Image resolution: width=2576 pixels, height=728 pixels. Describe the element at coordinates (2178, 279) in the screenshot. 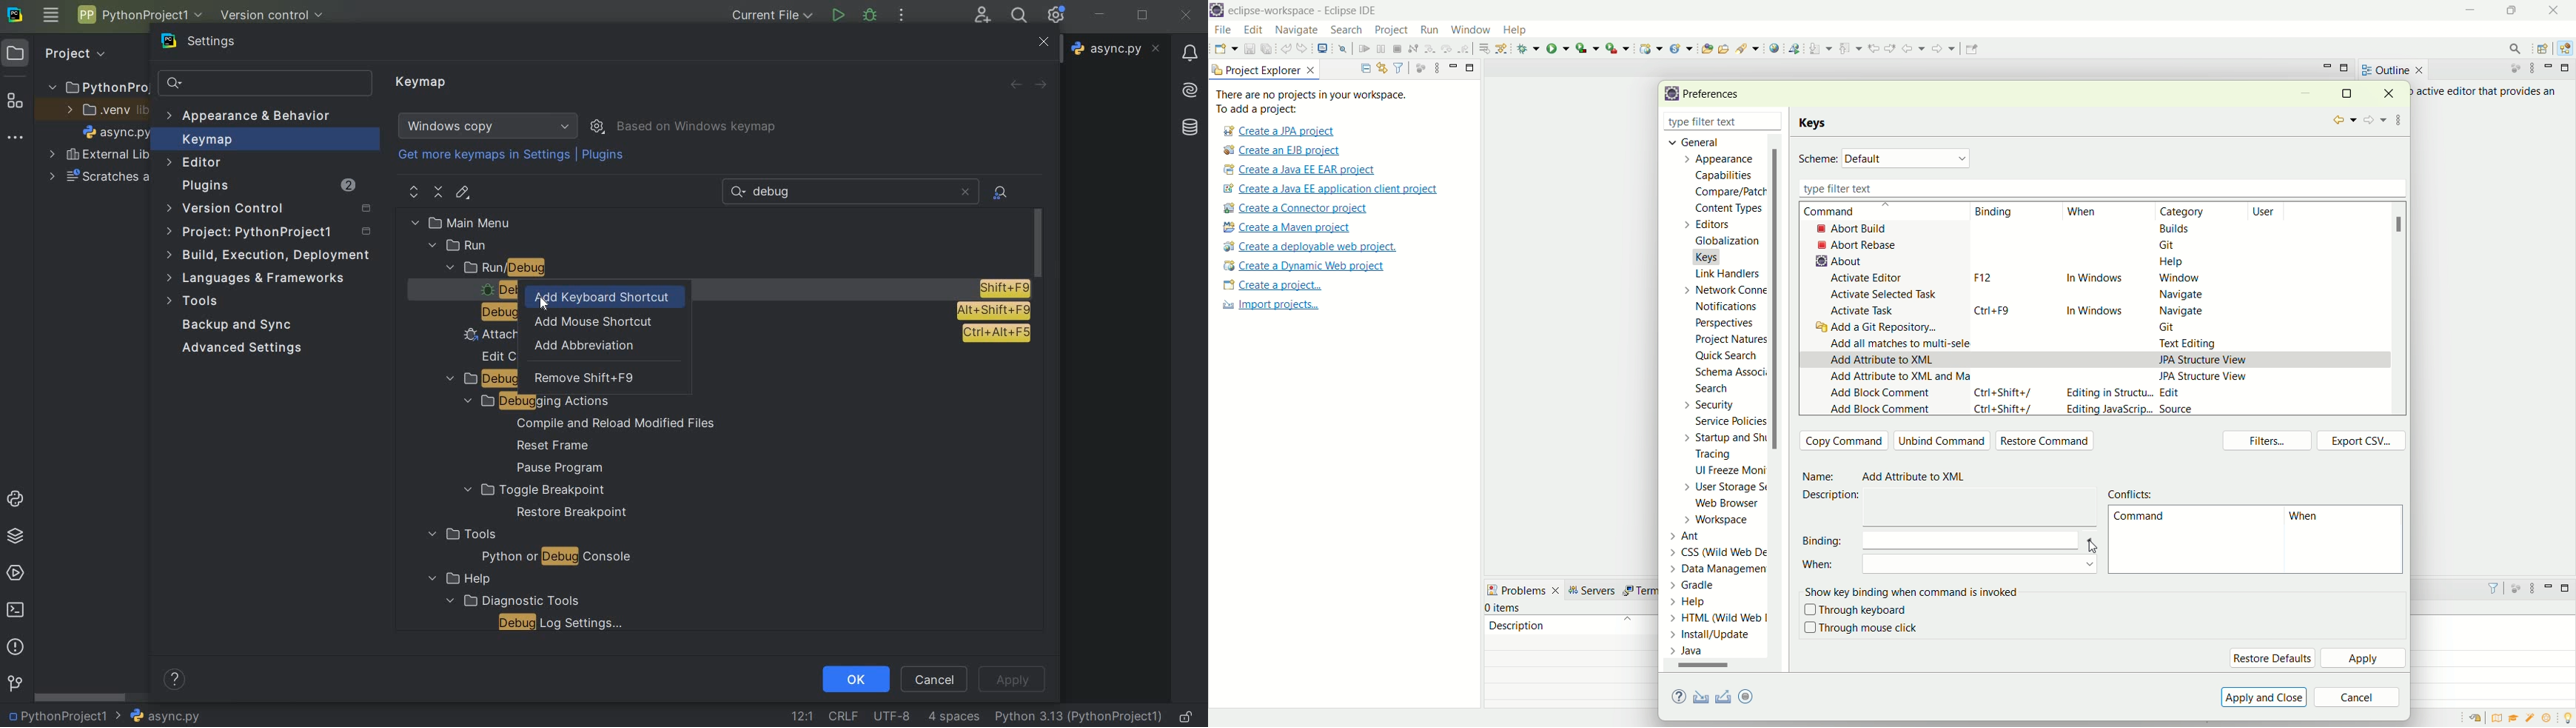

I see `window` at that location.